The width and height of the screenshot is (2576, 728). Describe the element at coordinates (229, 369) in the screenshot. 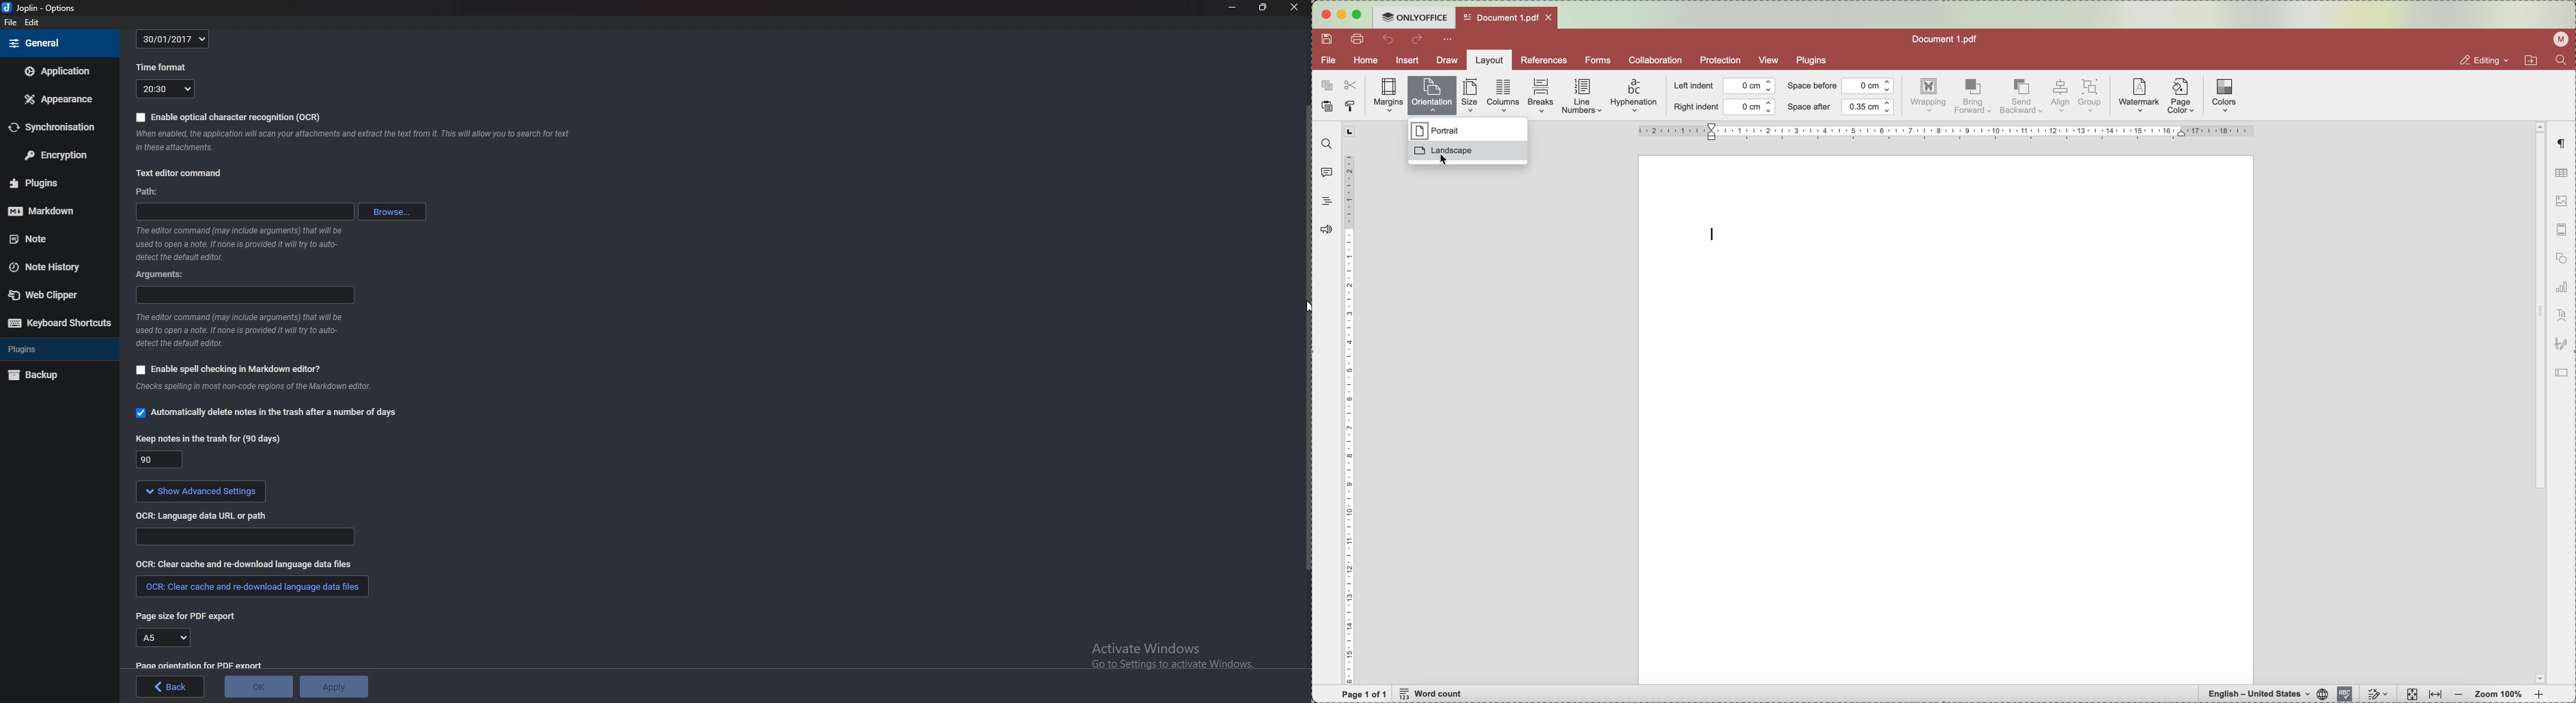

I see `Enable spell checking` at that location.